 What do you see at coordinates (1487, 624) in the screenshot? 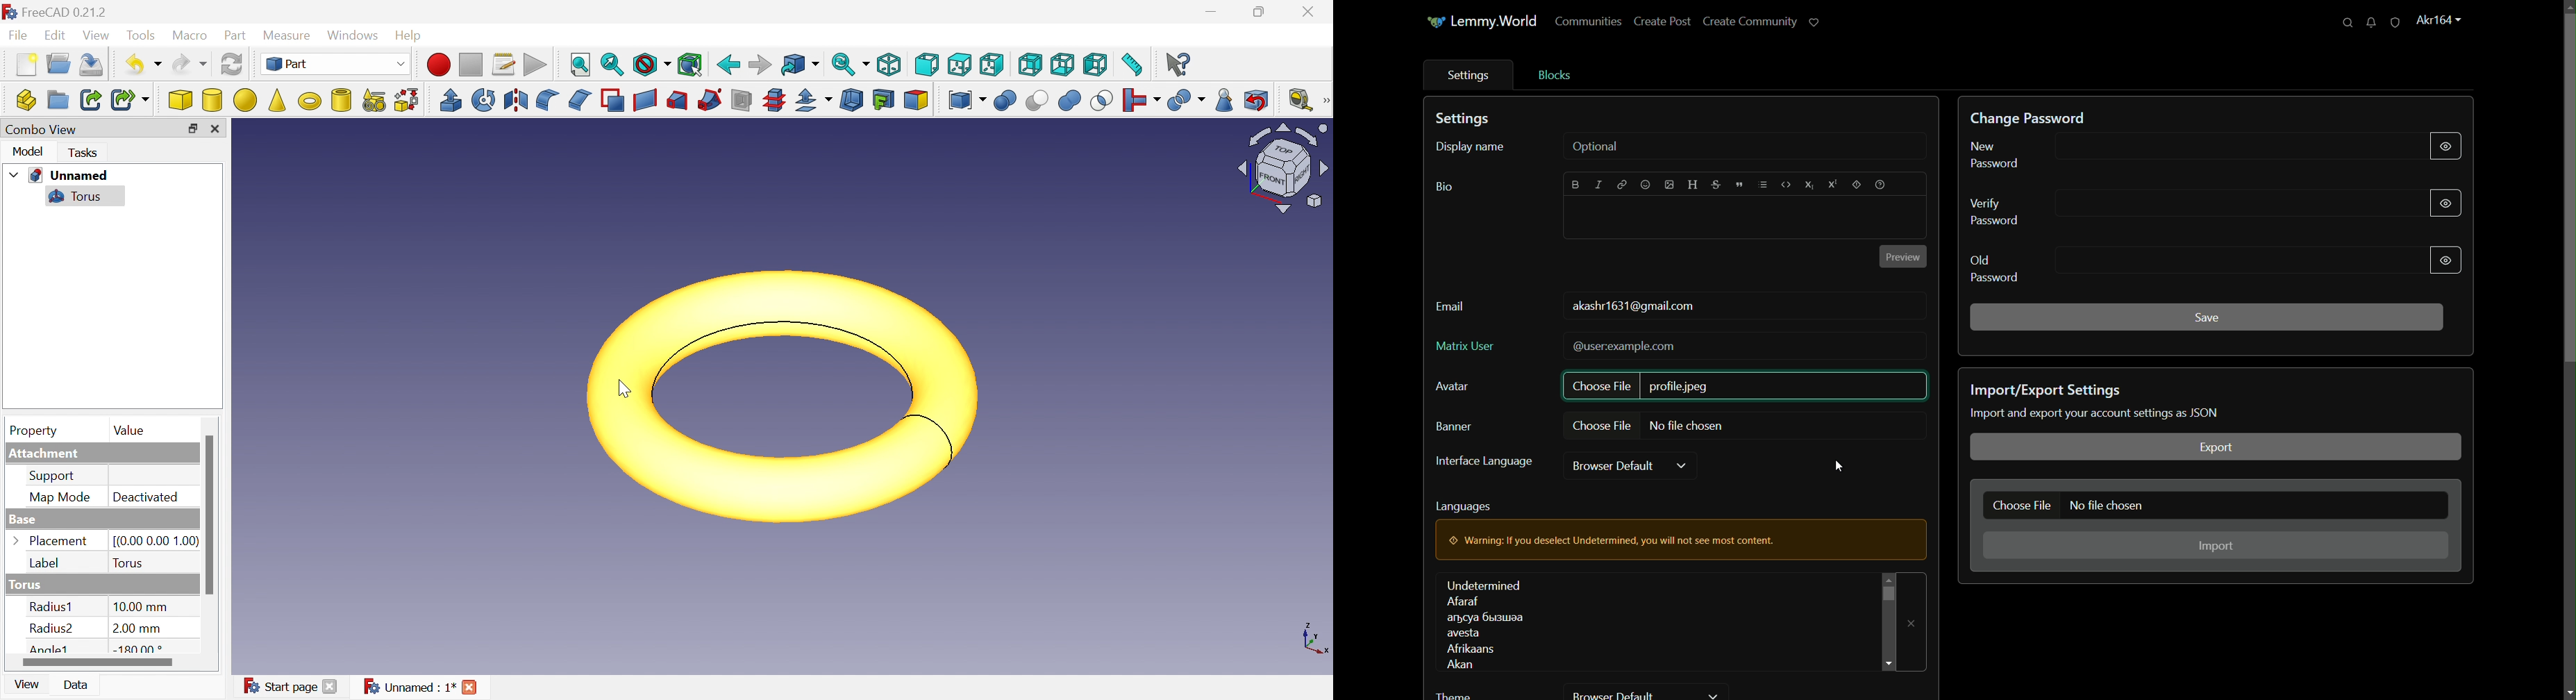
I see `languages` at bounding box center [1487, 624].